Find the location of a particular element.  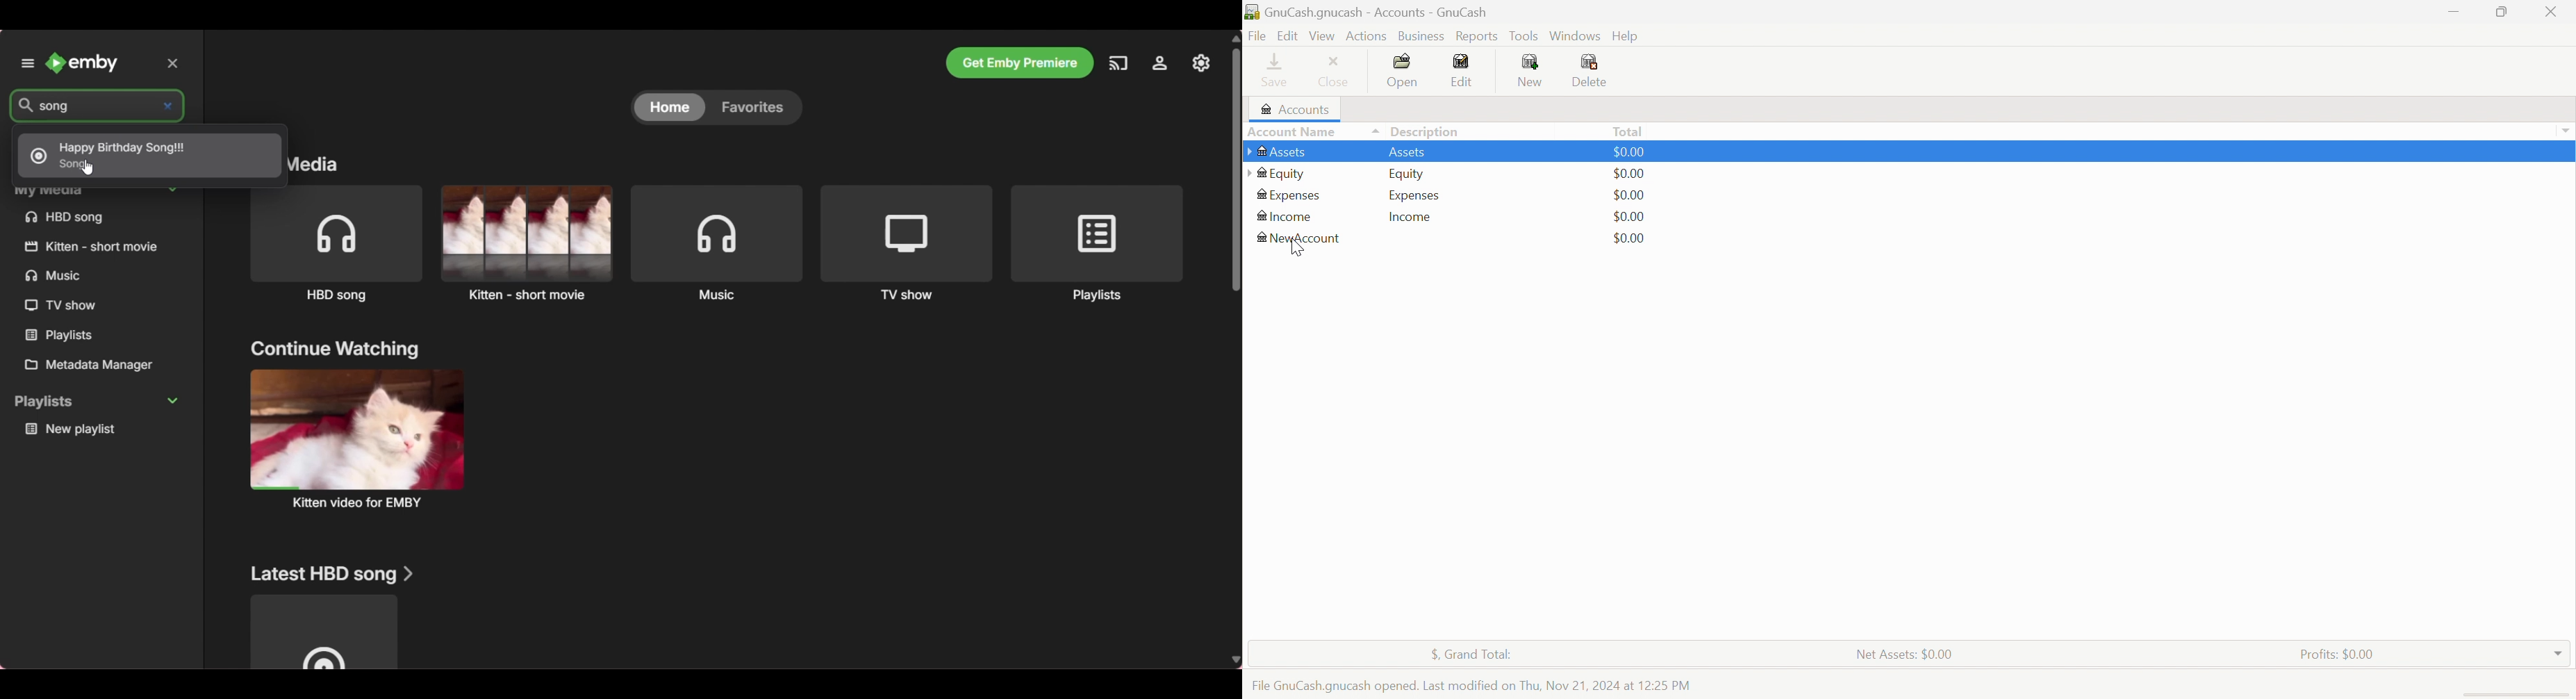

drop down is located at coordinates (2568, 129).